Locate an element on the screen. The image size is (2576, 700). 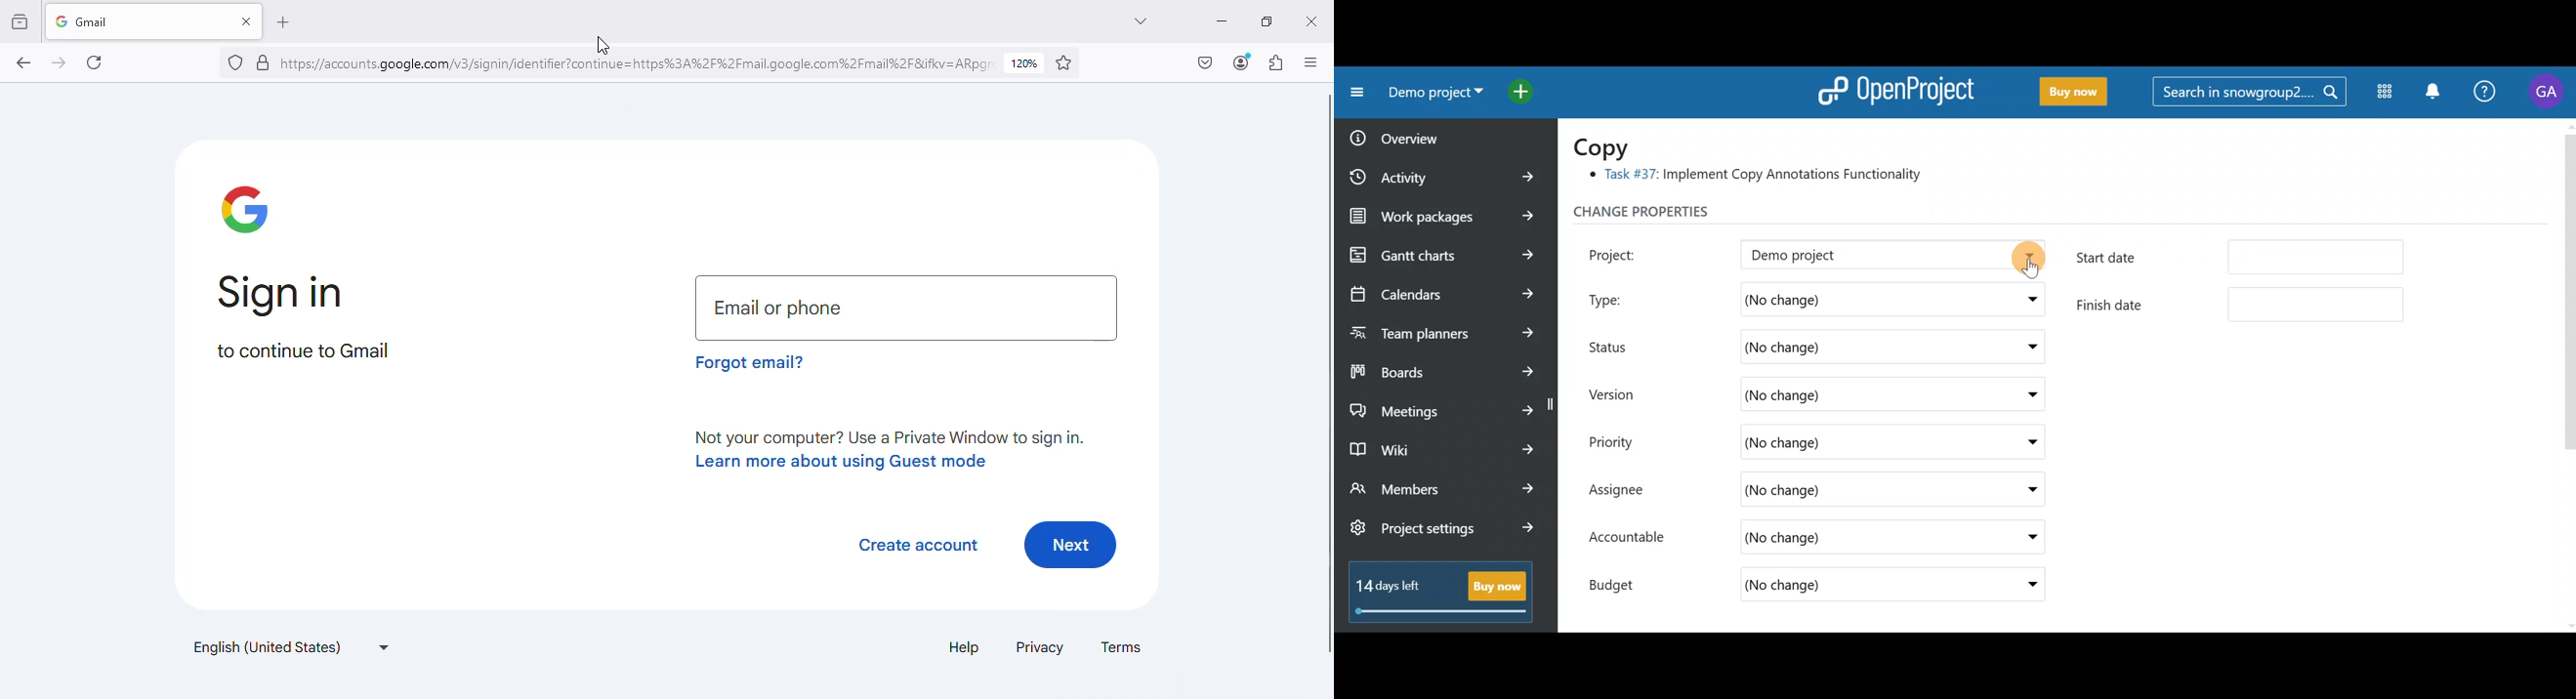
Boards is located at coordinates (1443, 368).